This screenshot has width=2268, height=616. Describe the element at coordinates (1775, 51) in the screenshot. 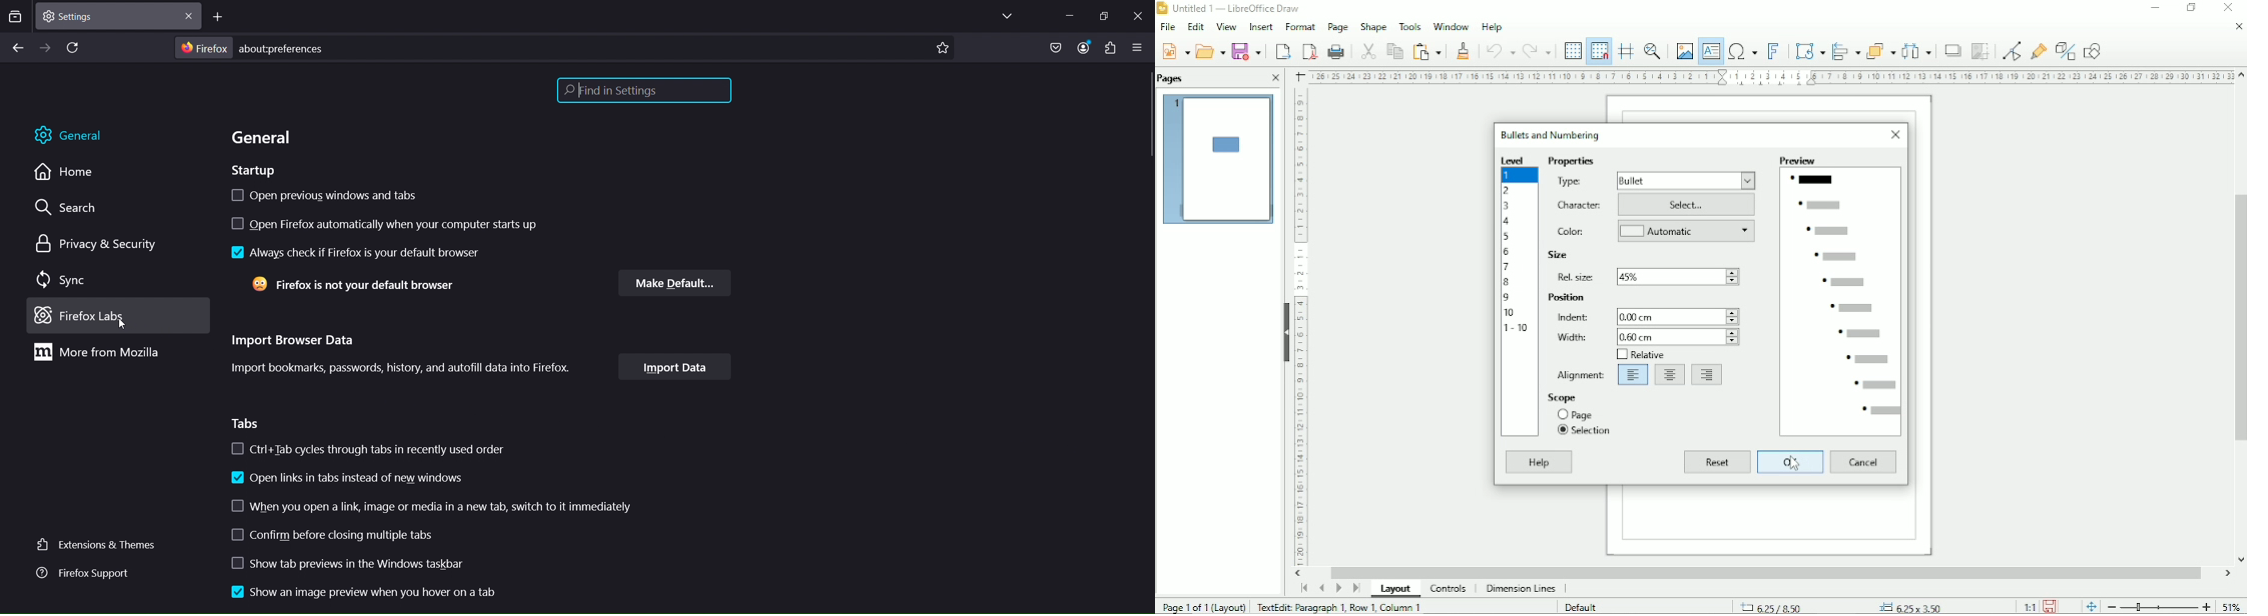

I see `Insert fontwork text` at that location.